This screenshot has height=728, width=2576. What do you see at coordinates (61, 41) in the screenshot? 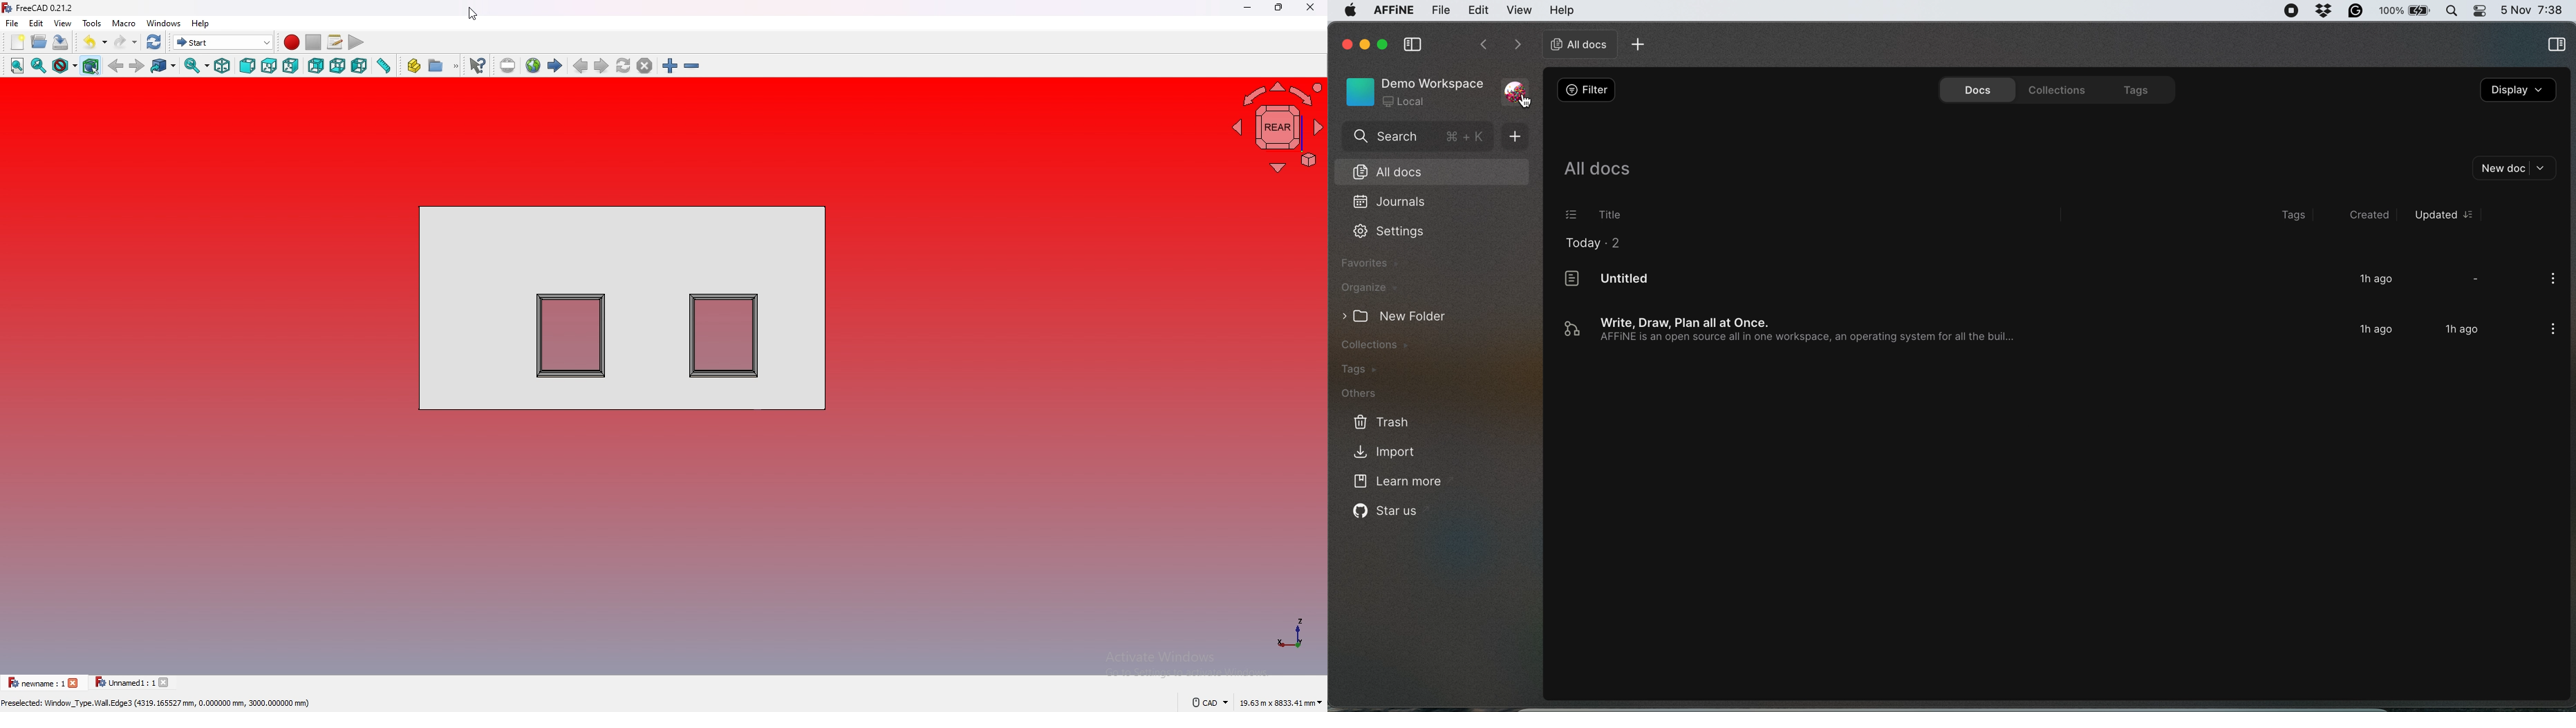
I see `save` at bounding box center [61, 41].